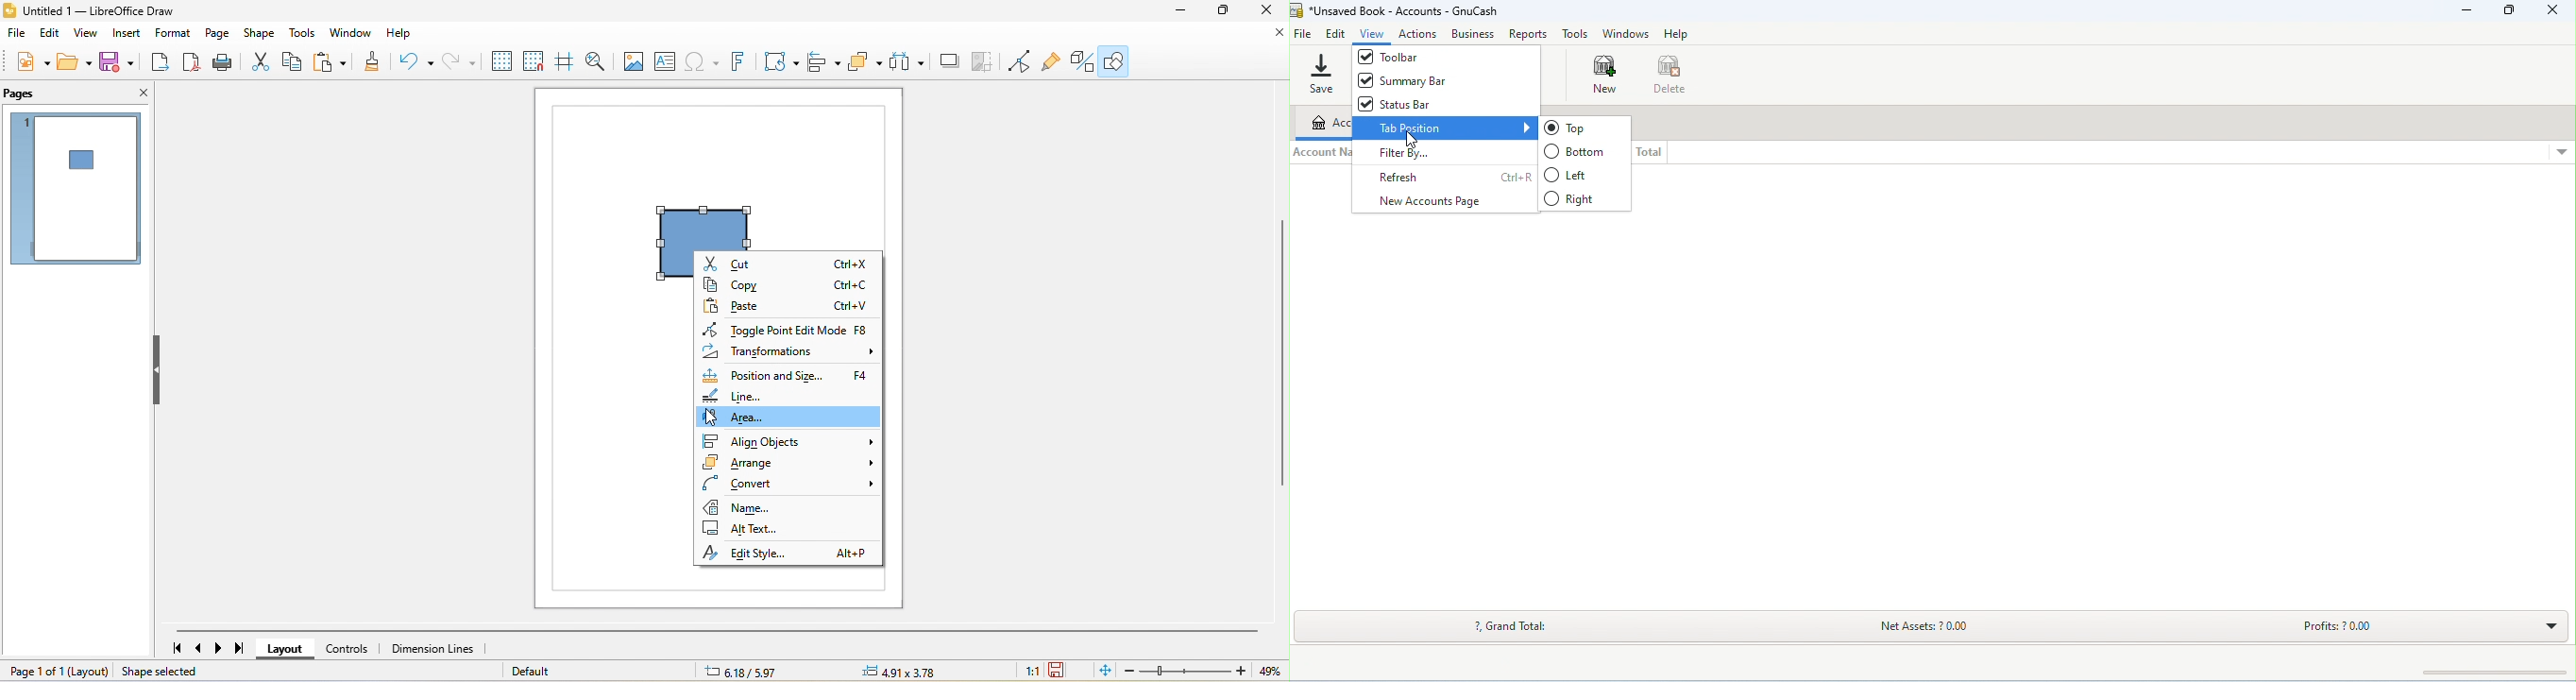 The height and width of the screenshot is (700, 2576). Describe the element at coordinates (1180, 11) in the screenshot. I see `minimize` at that location.